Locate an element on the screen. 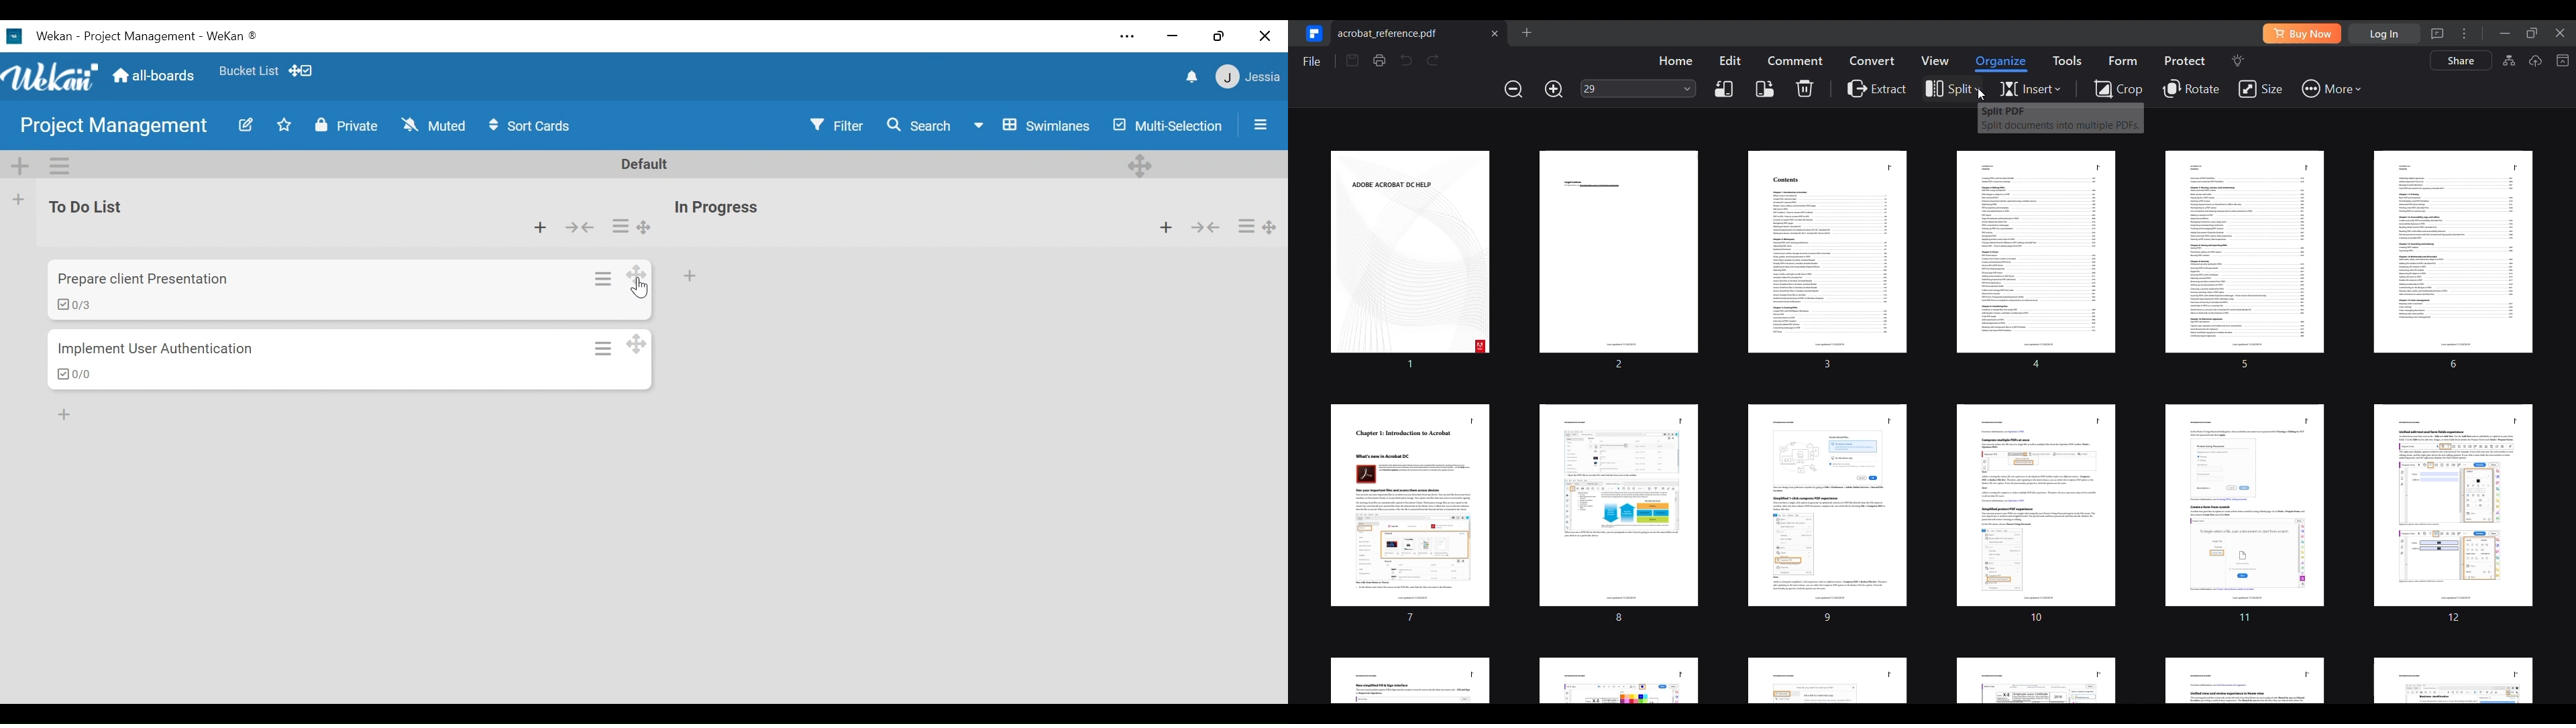  card name is located at coordinates (140, 278).